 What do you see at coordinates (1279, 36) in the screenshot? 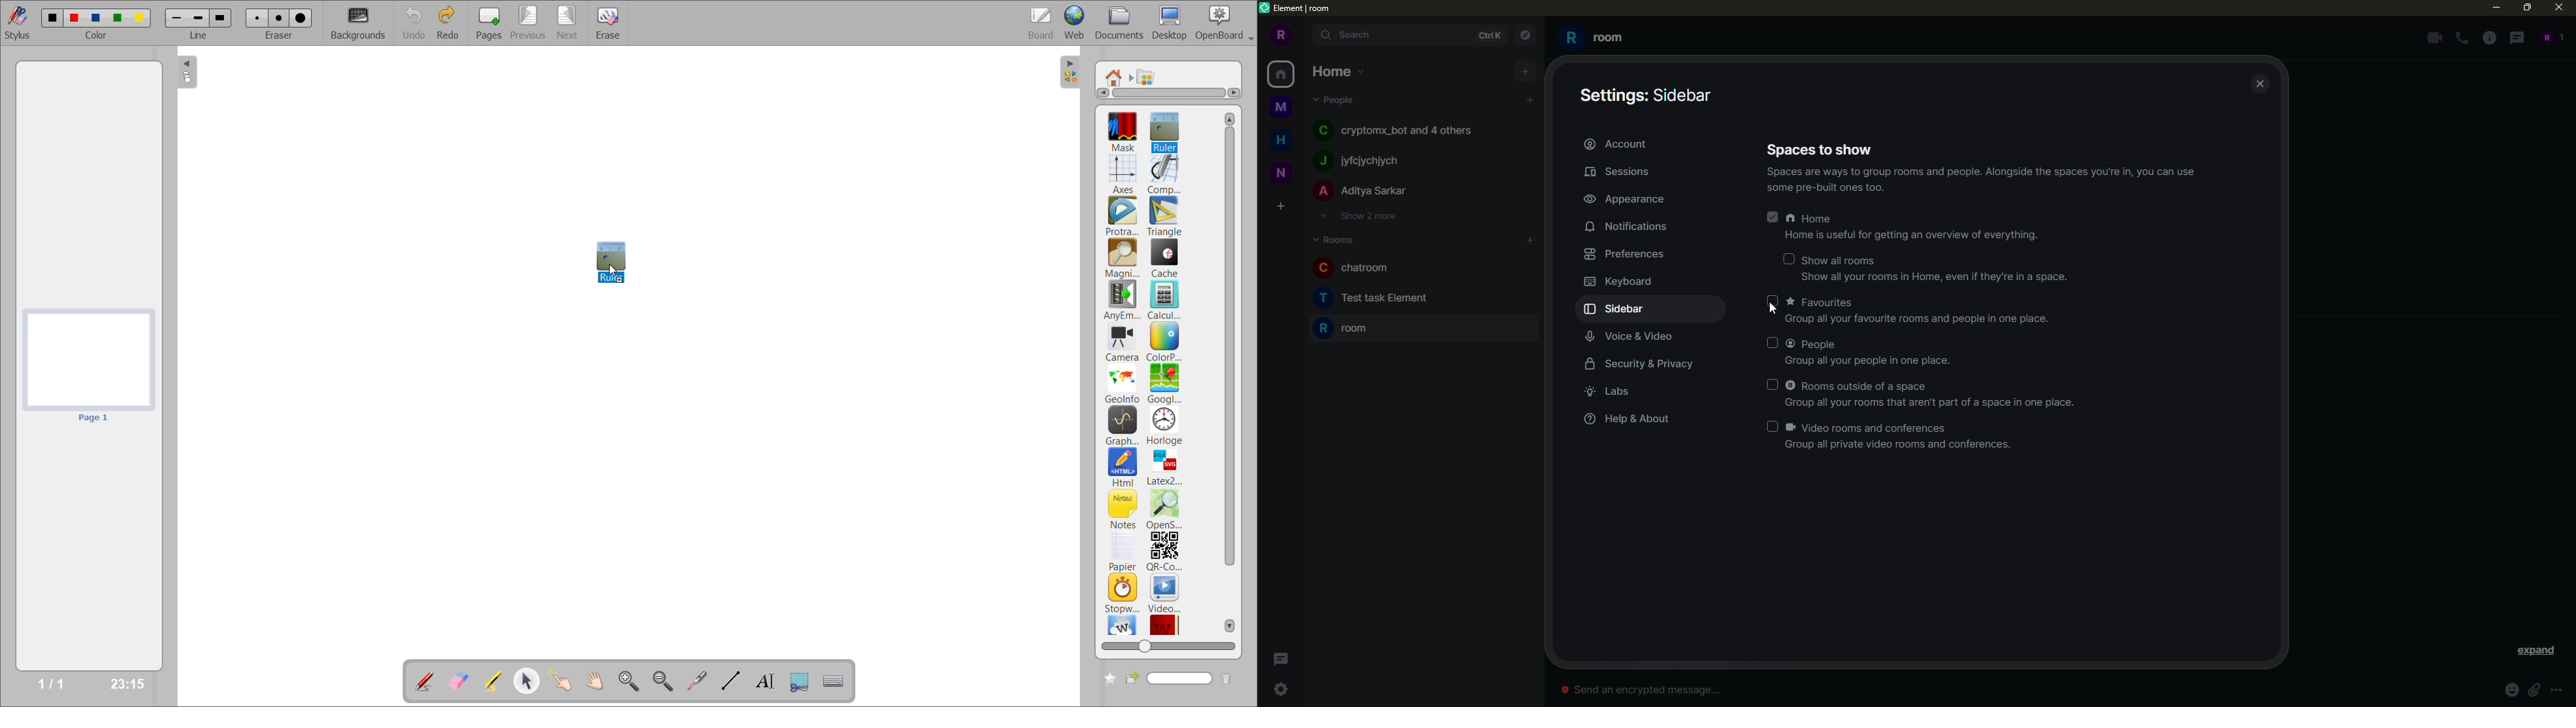
I see `r` at bounding box center [1279, 36].